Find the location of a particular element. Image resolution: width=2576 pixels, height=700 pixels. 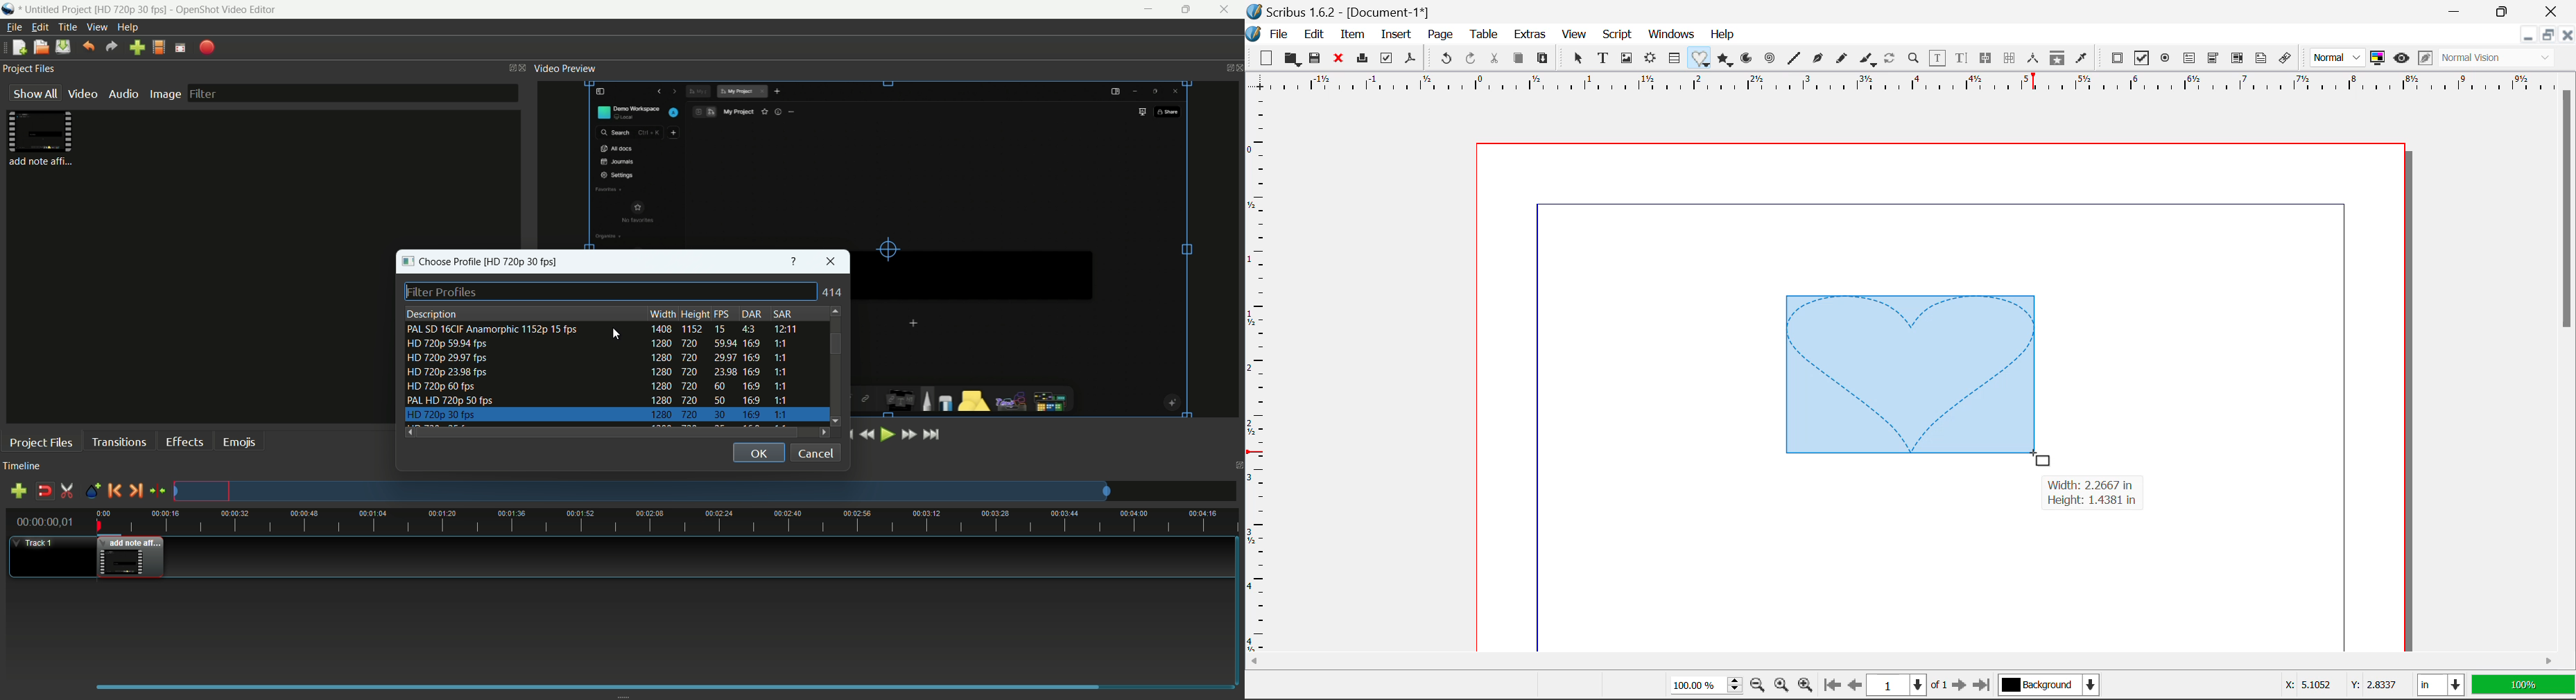

project file is located at coordinates (43, 138).